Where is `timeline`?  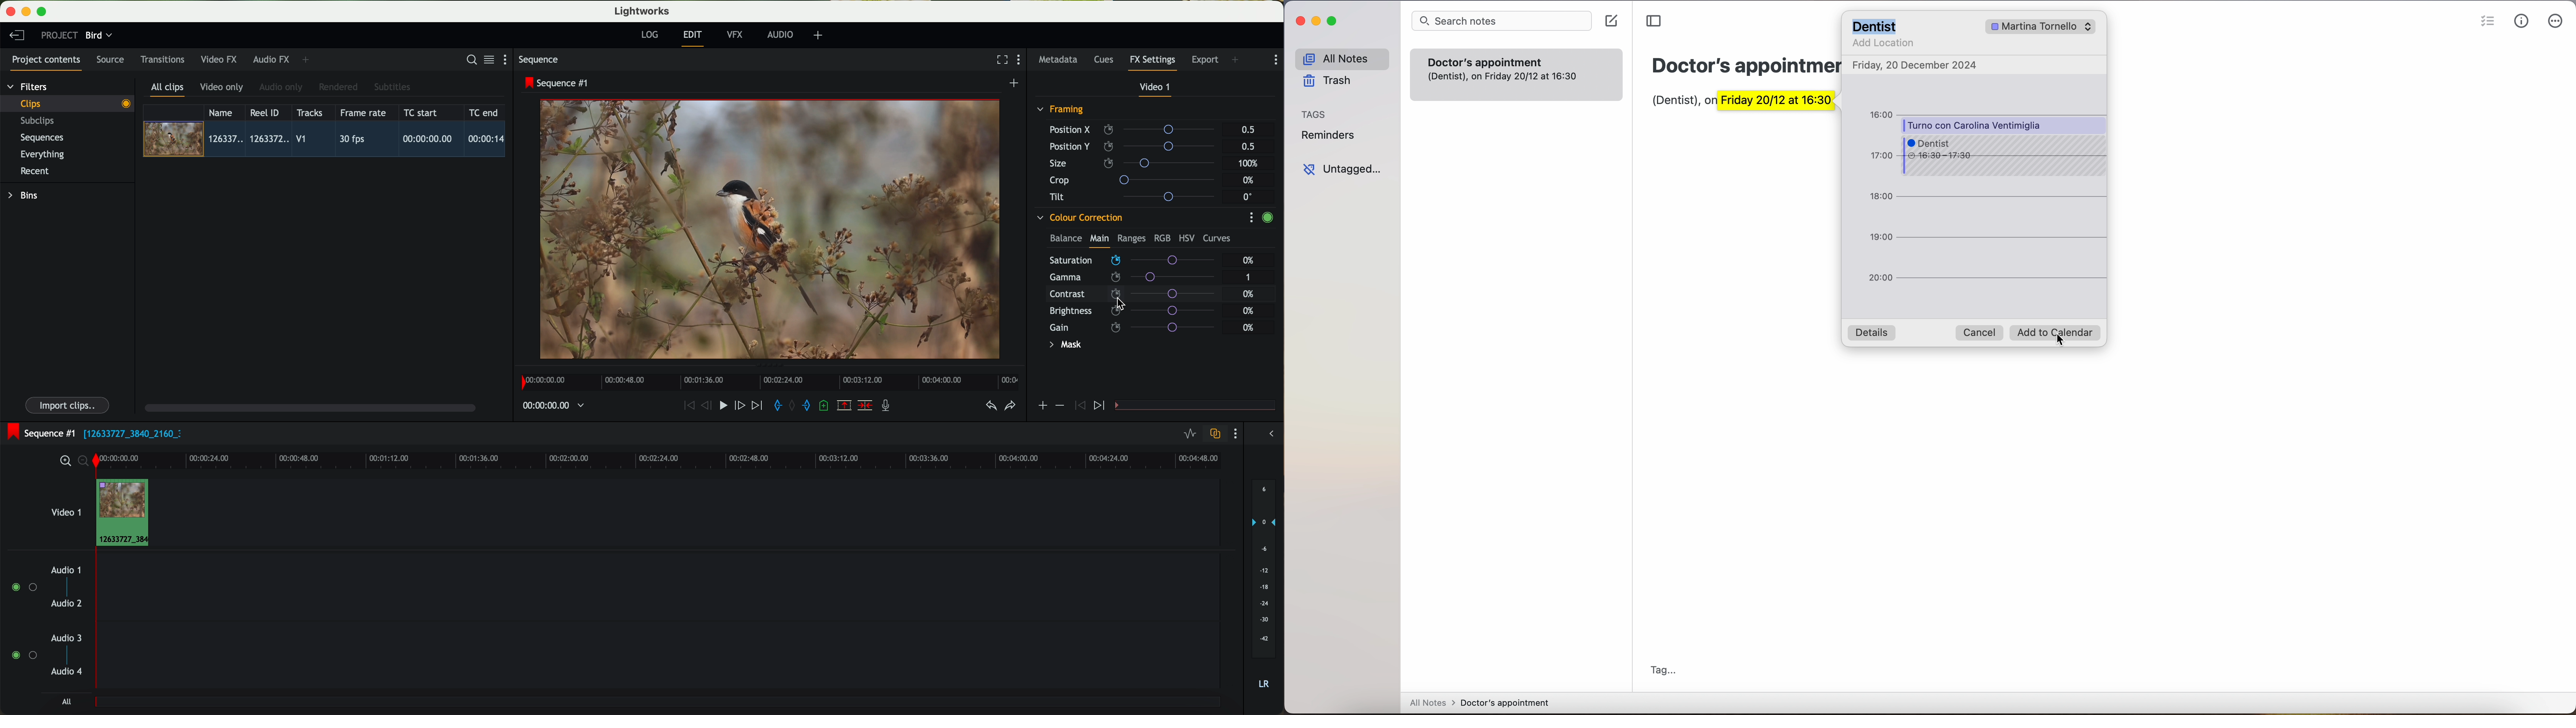 timeline is located at coordinates (767, 379).